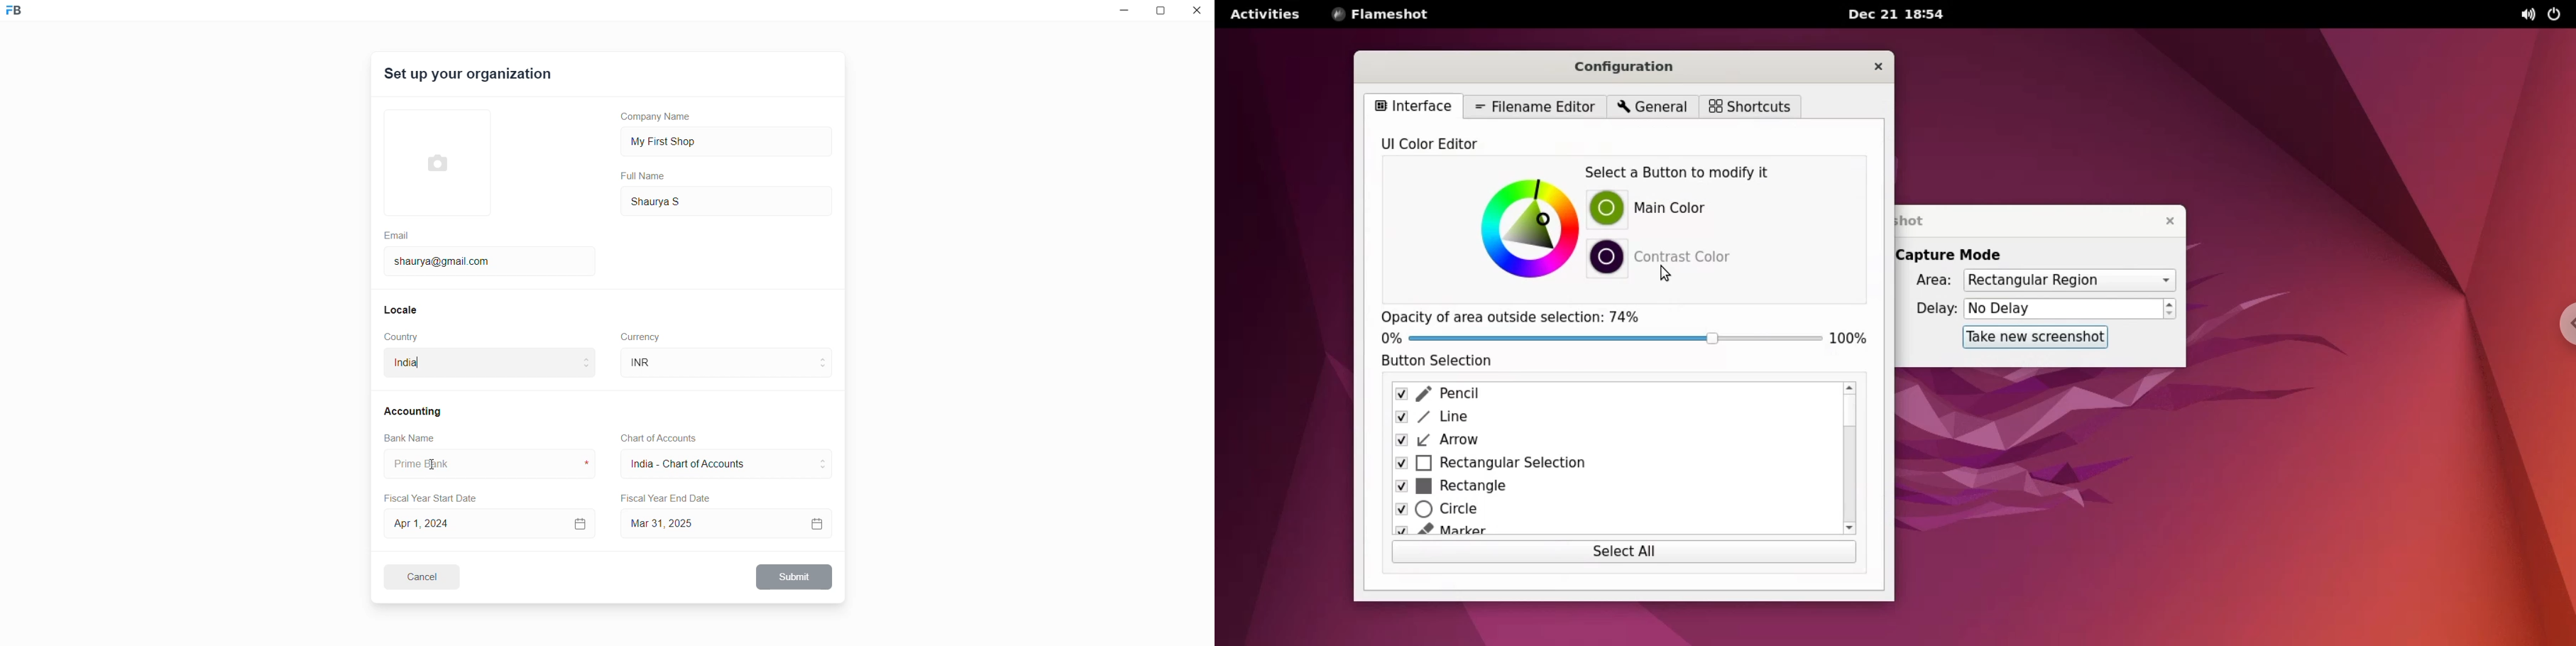 This screenshot has height=672, width=2576. I want to click on Locale, so click(402, 309).